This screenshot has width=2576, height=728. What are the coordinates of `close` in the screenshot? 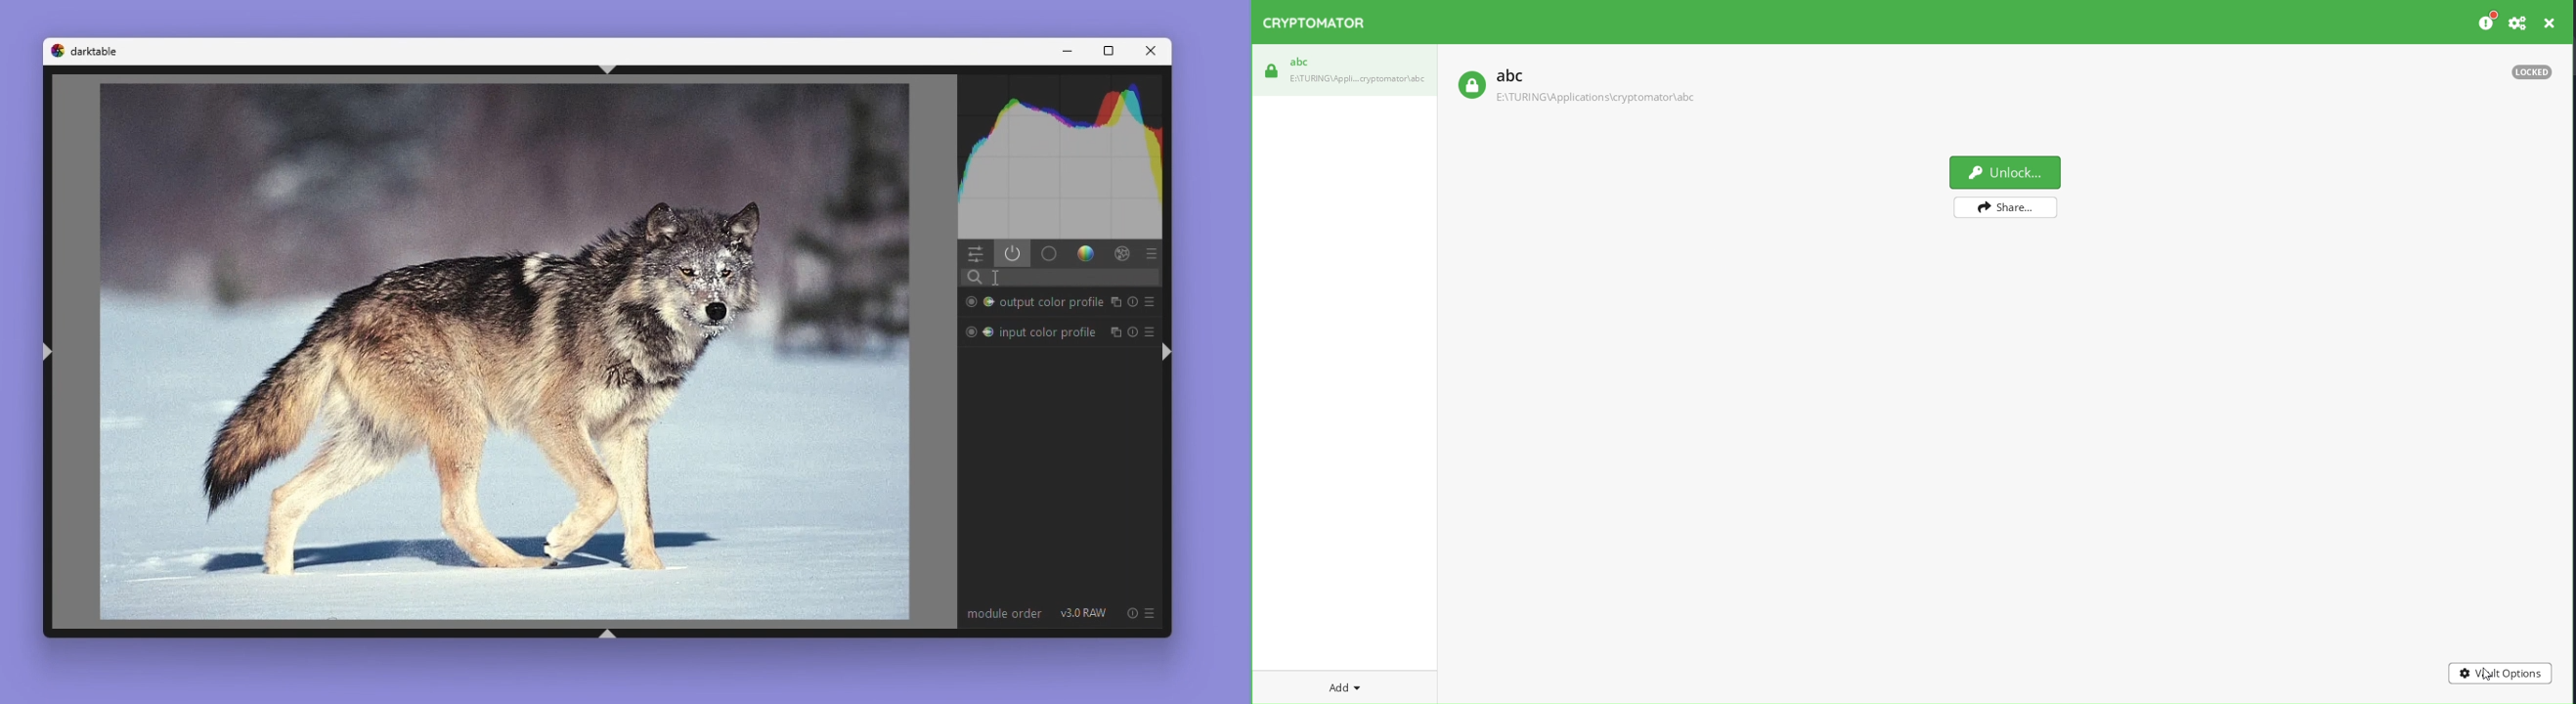 It's located at (2551, 23).